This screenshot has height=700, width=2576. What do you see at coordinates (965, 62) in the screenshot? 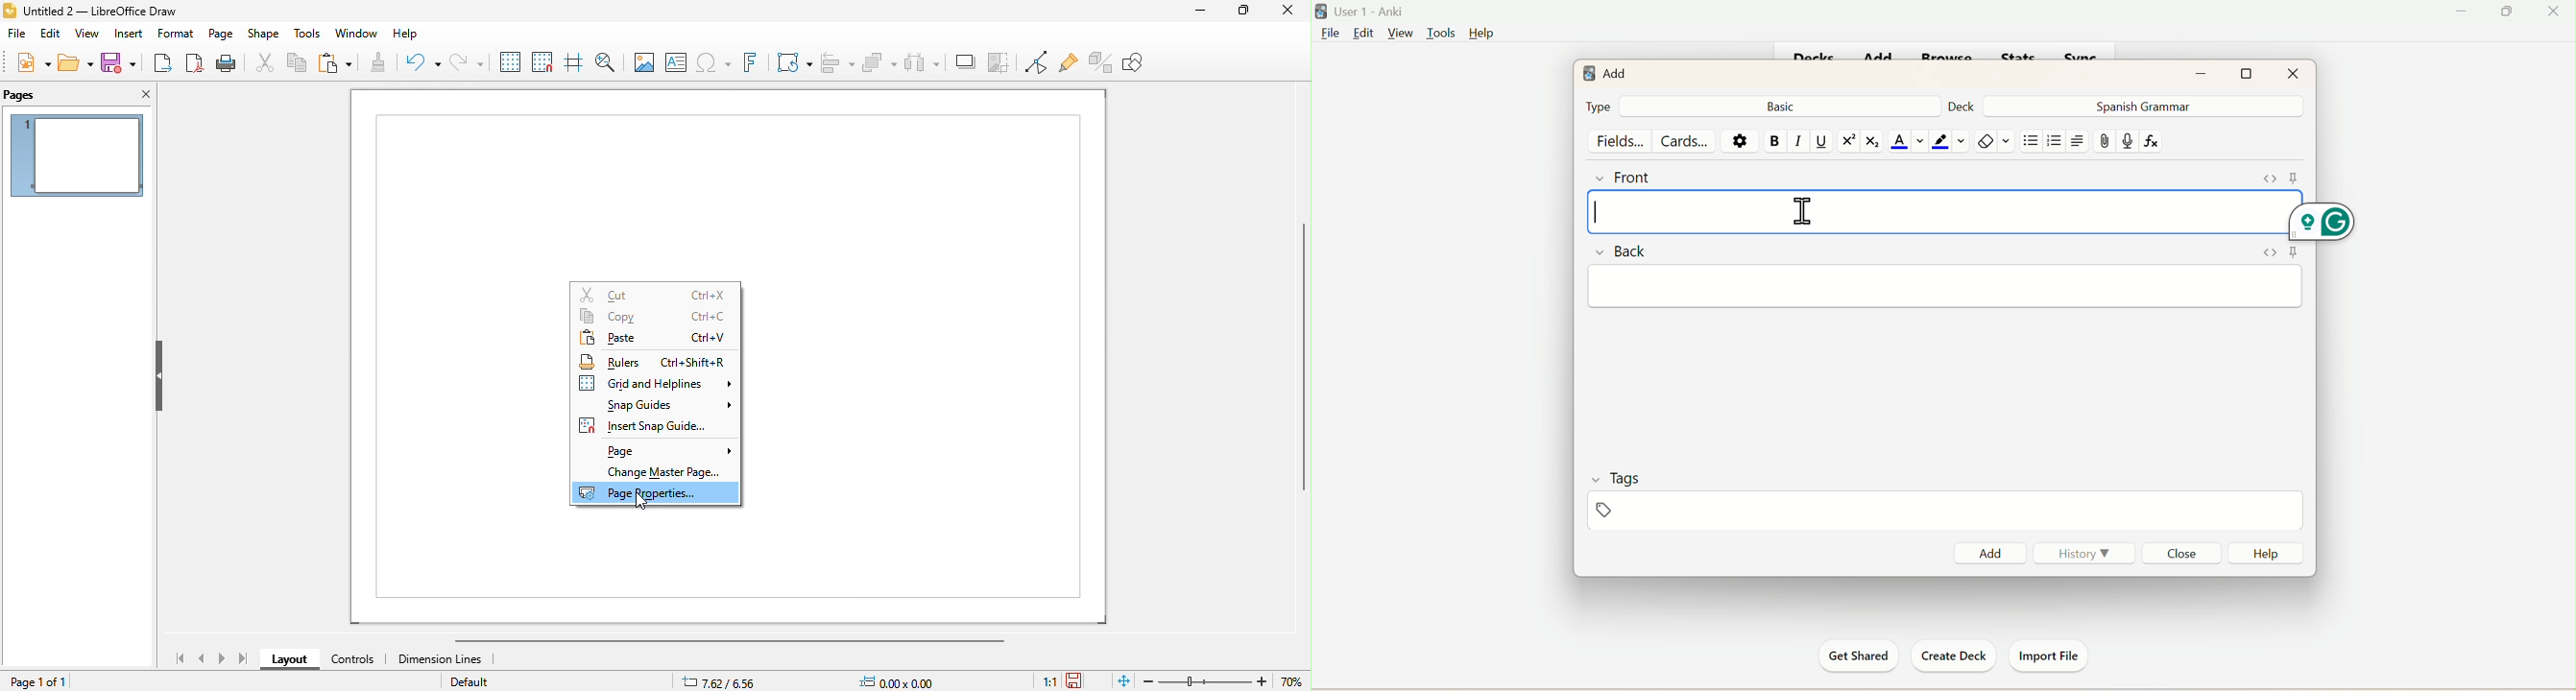
I see `shadow` at bounding box center [965, 62].